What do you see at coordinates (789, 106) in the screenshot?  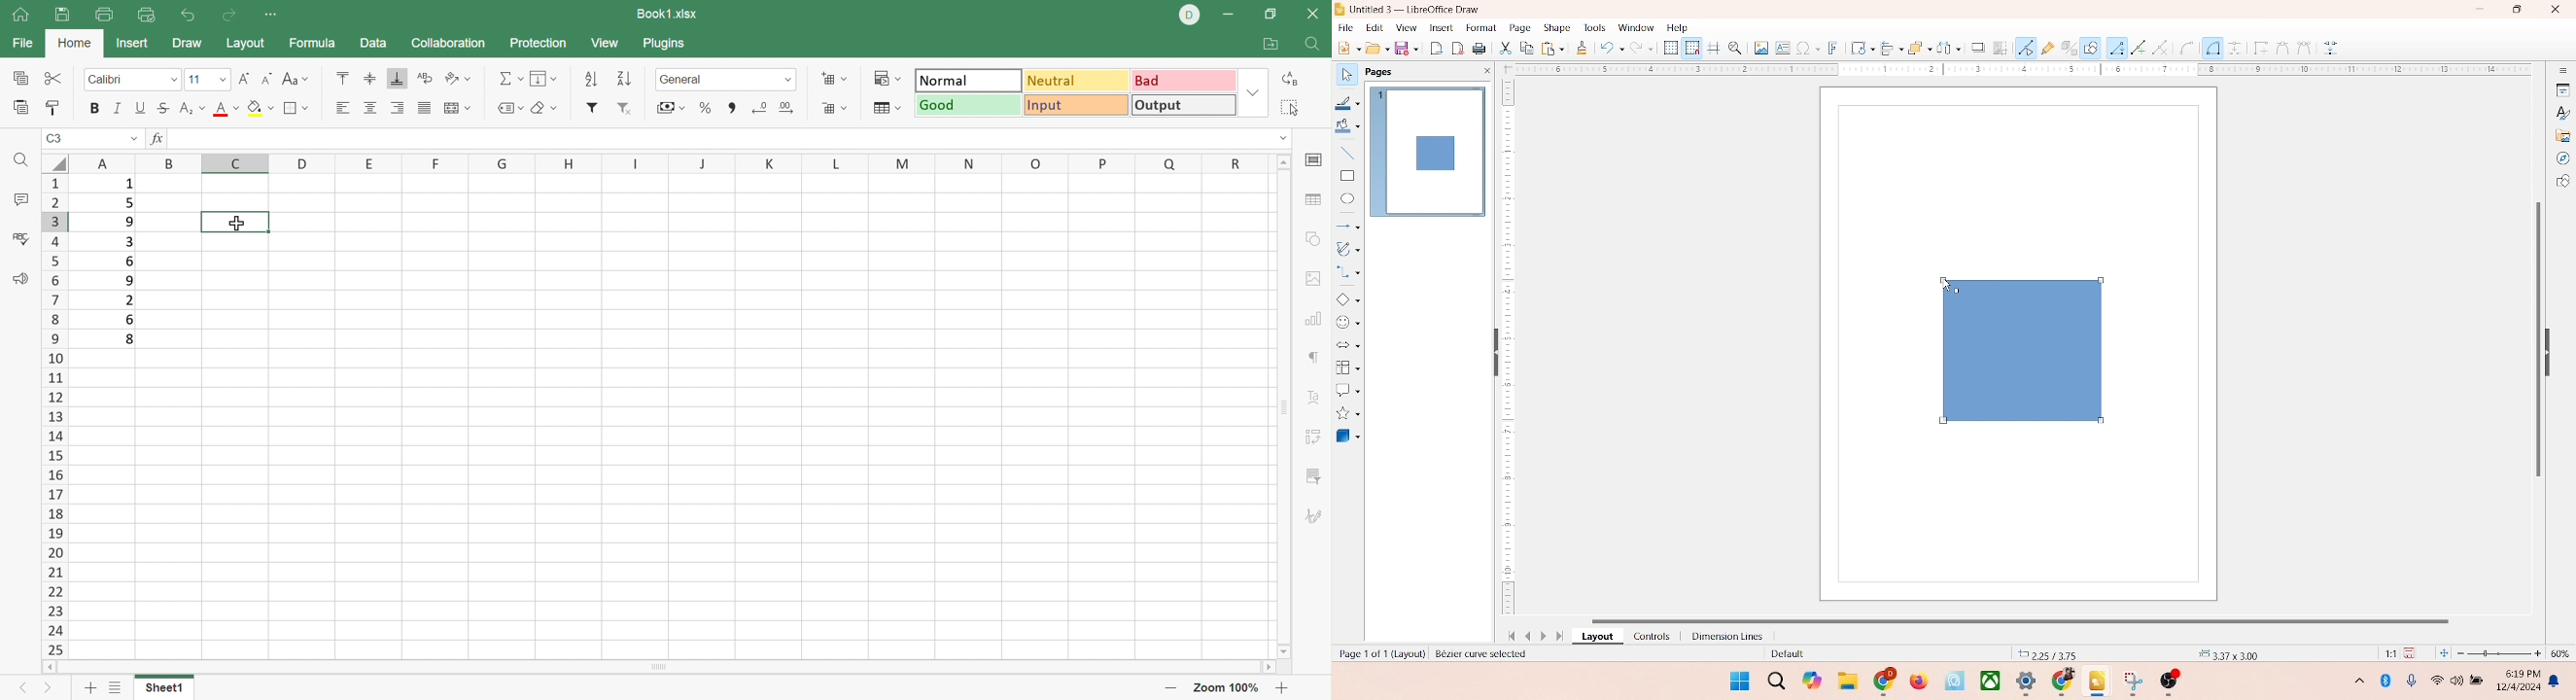 I see `Increase decimal` at bounding box center [789, 106].